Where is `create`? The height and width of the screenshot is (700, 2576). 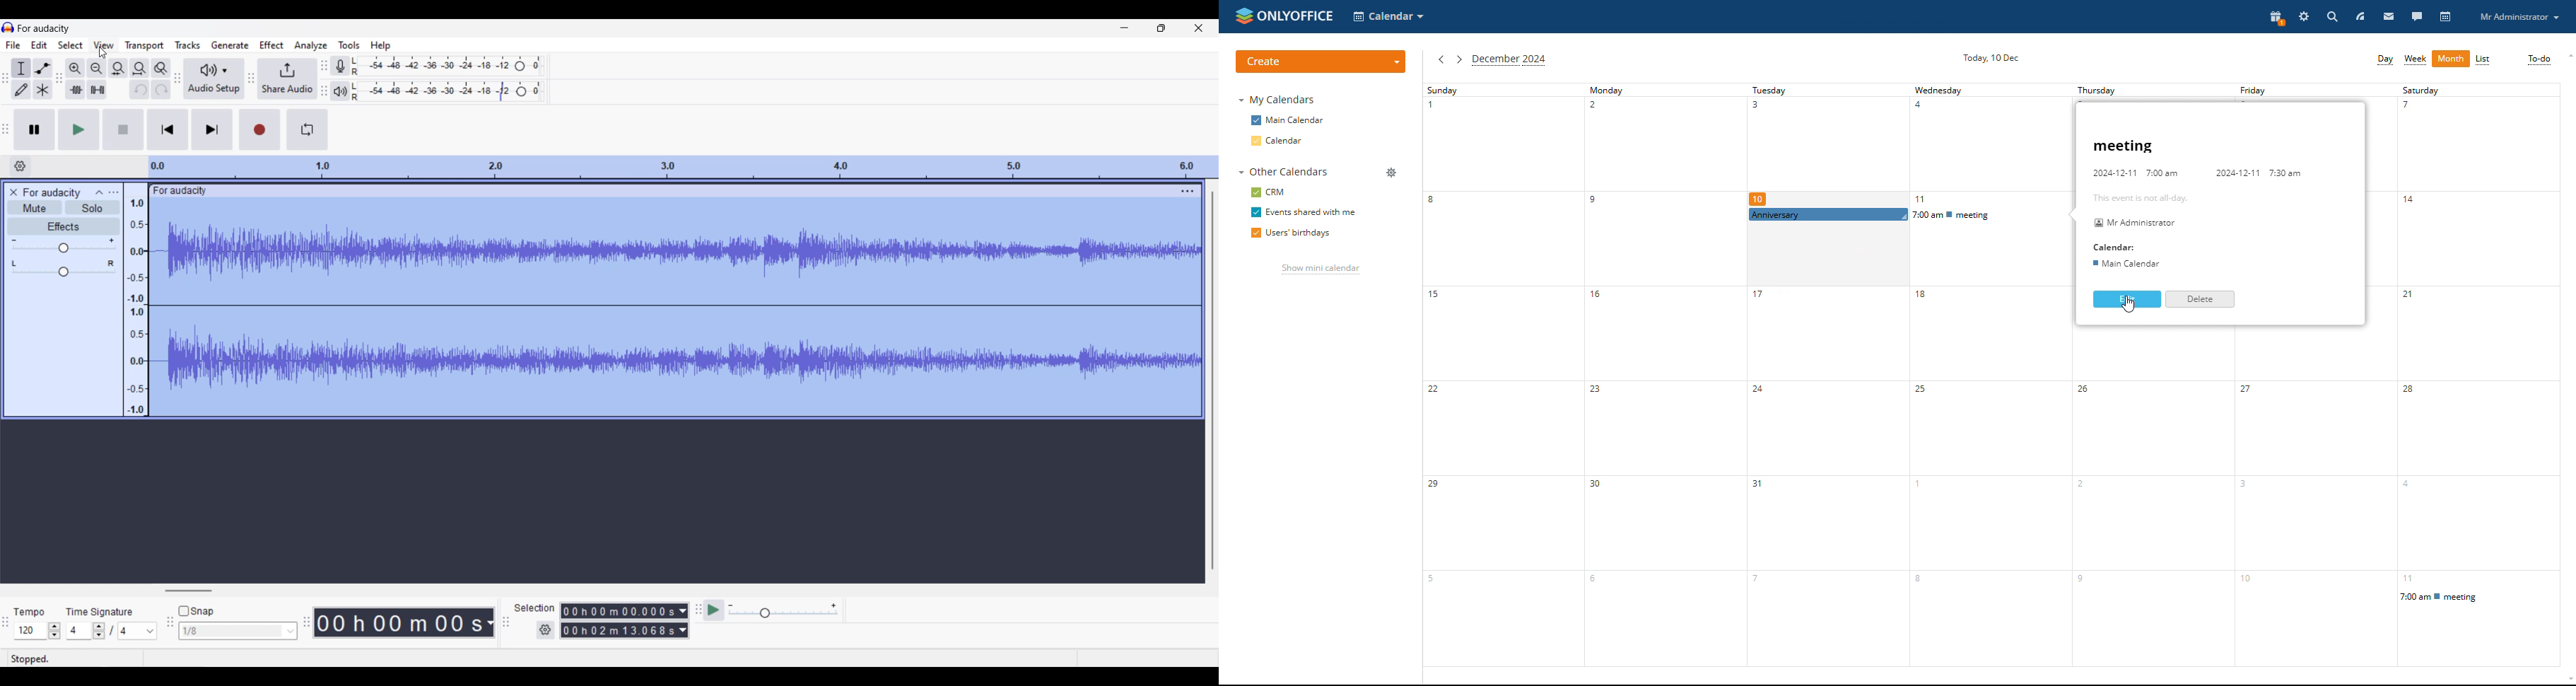
create is located at coordinates (1322, 60).